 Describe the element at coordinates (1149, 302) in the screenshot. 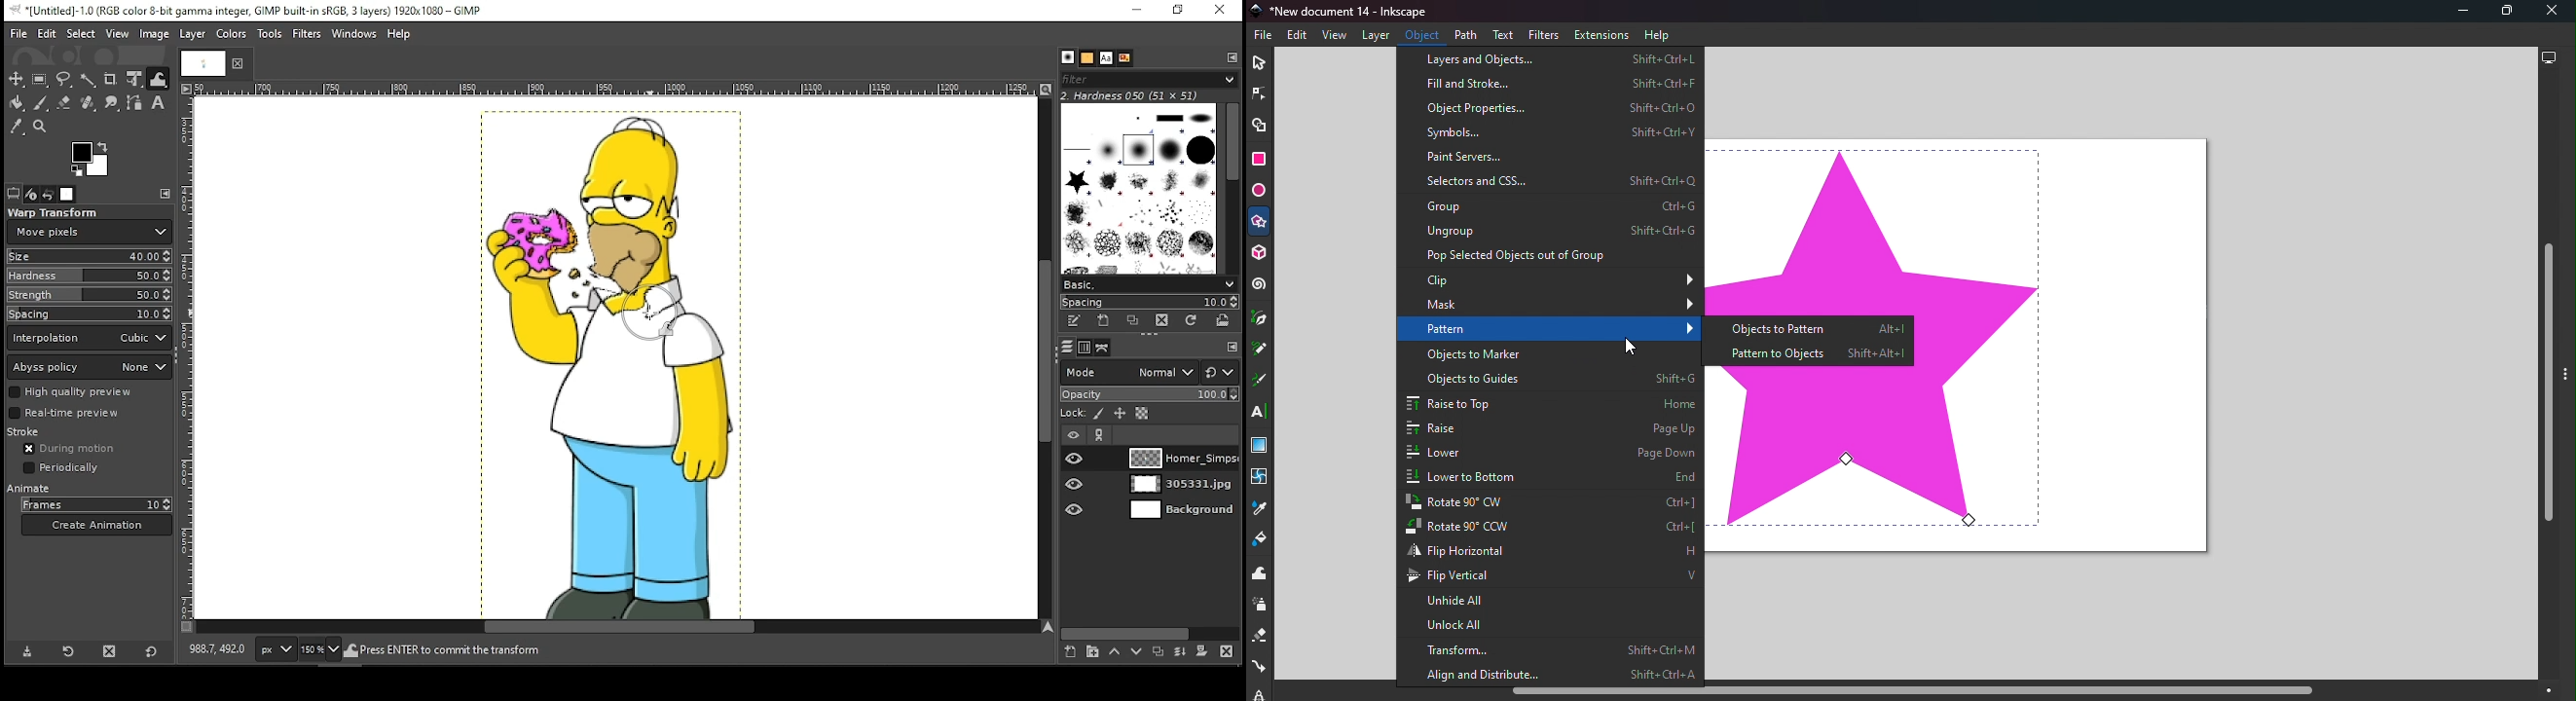

I see `spacing` at that location.